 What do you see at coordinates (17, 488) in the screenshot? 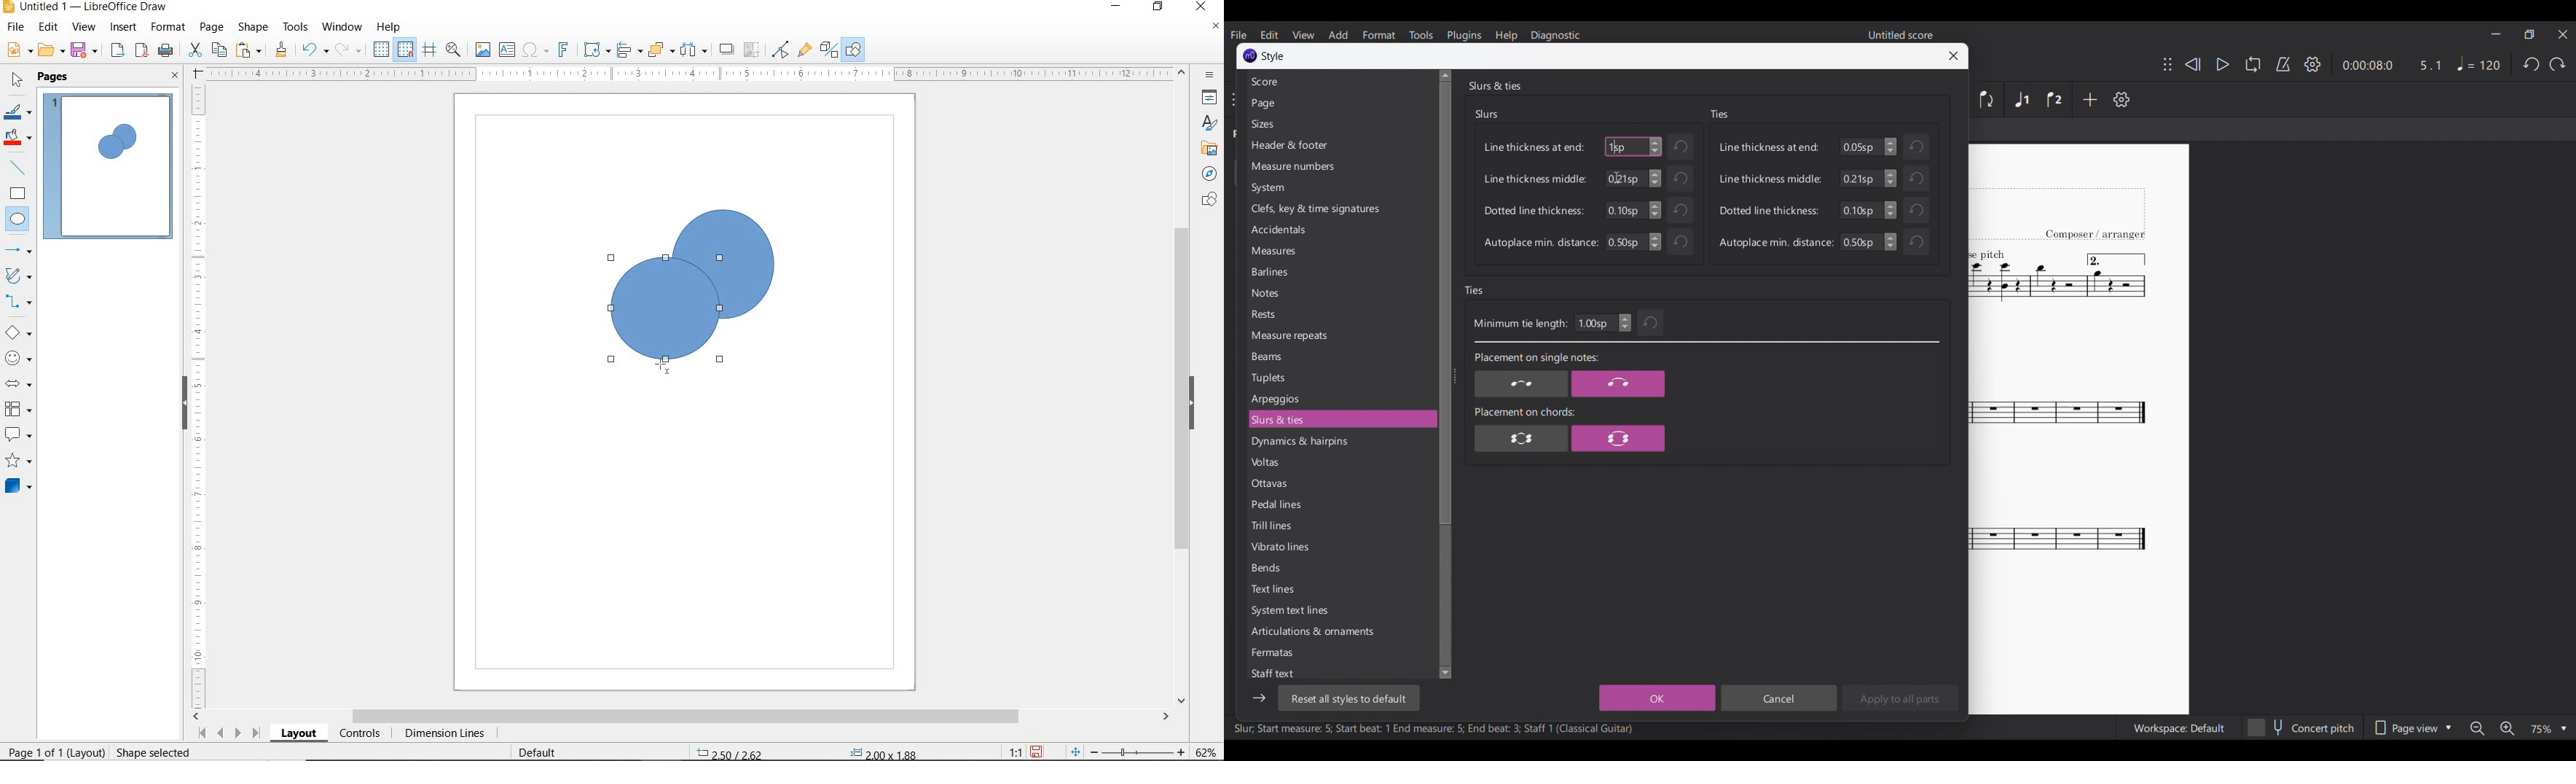
I see `3D OBJECTS` at bounding box center [17, 488].